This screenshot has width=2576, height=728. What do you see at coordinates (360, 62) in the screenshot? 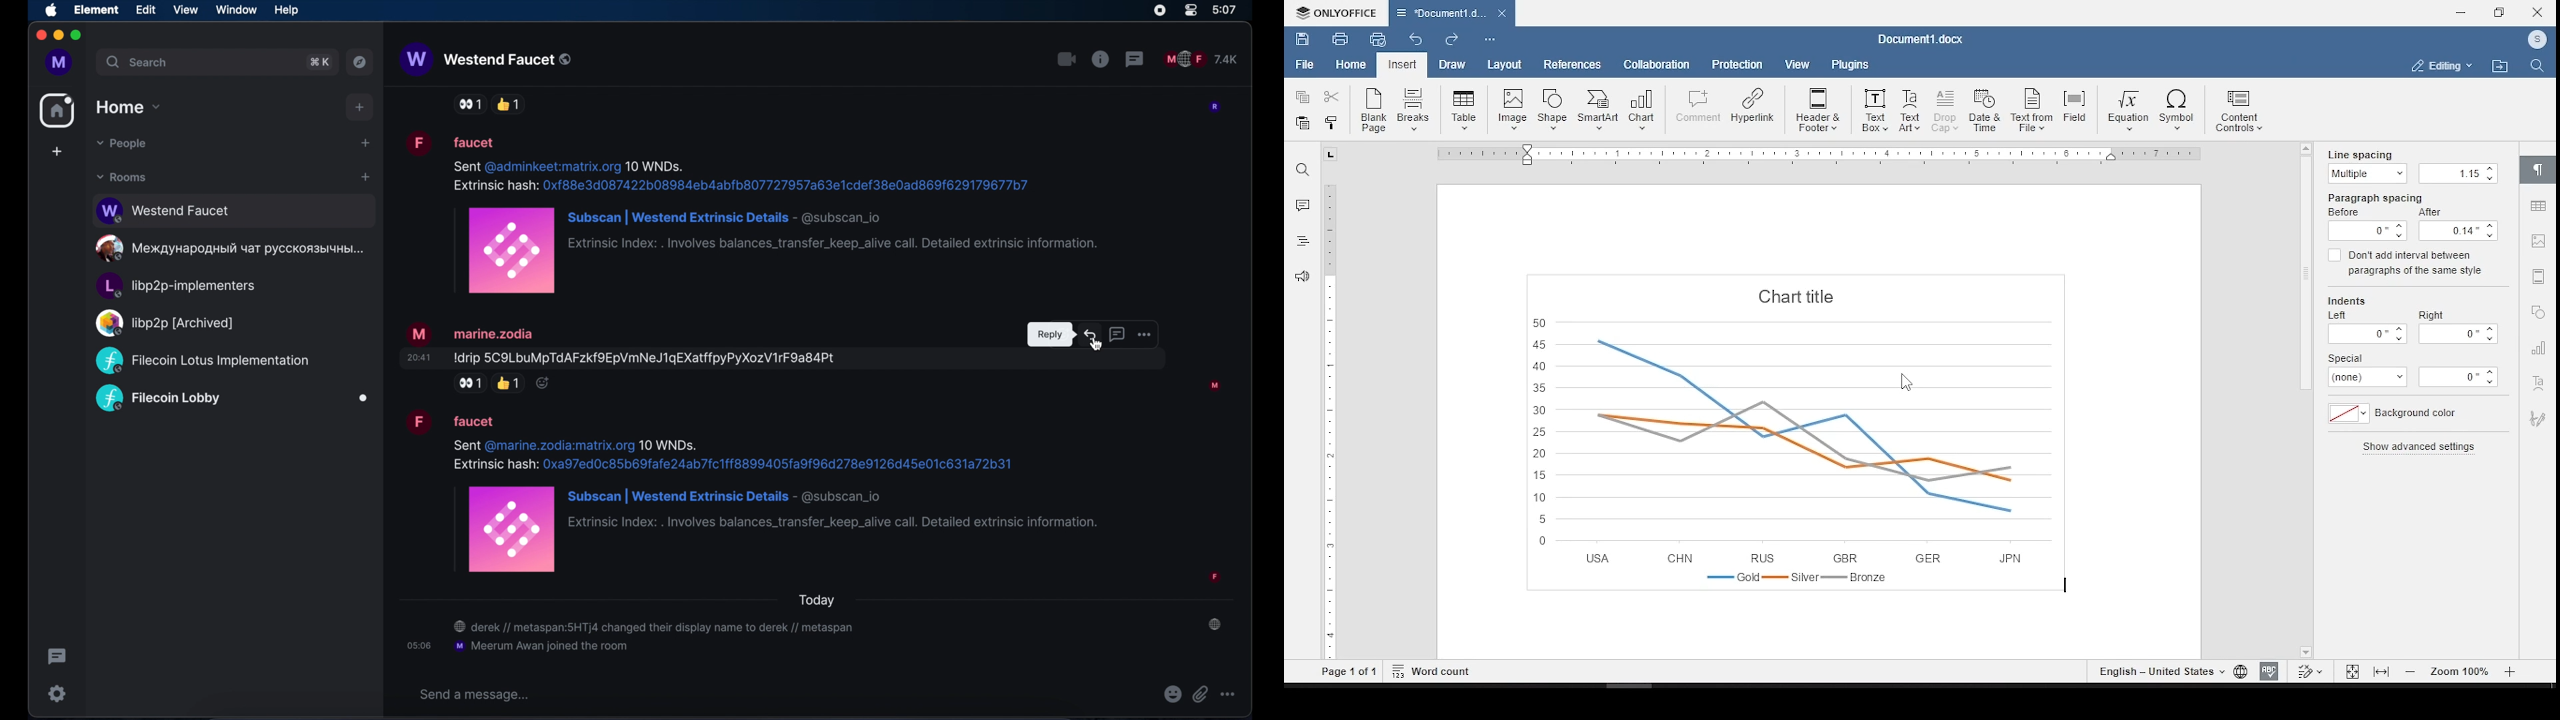
I see `explore public rooms` at bounding box center [360, 62].